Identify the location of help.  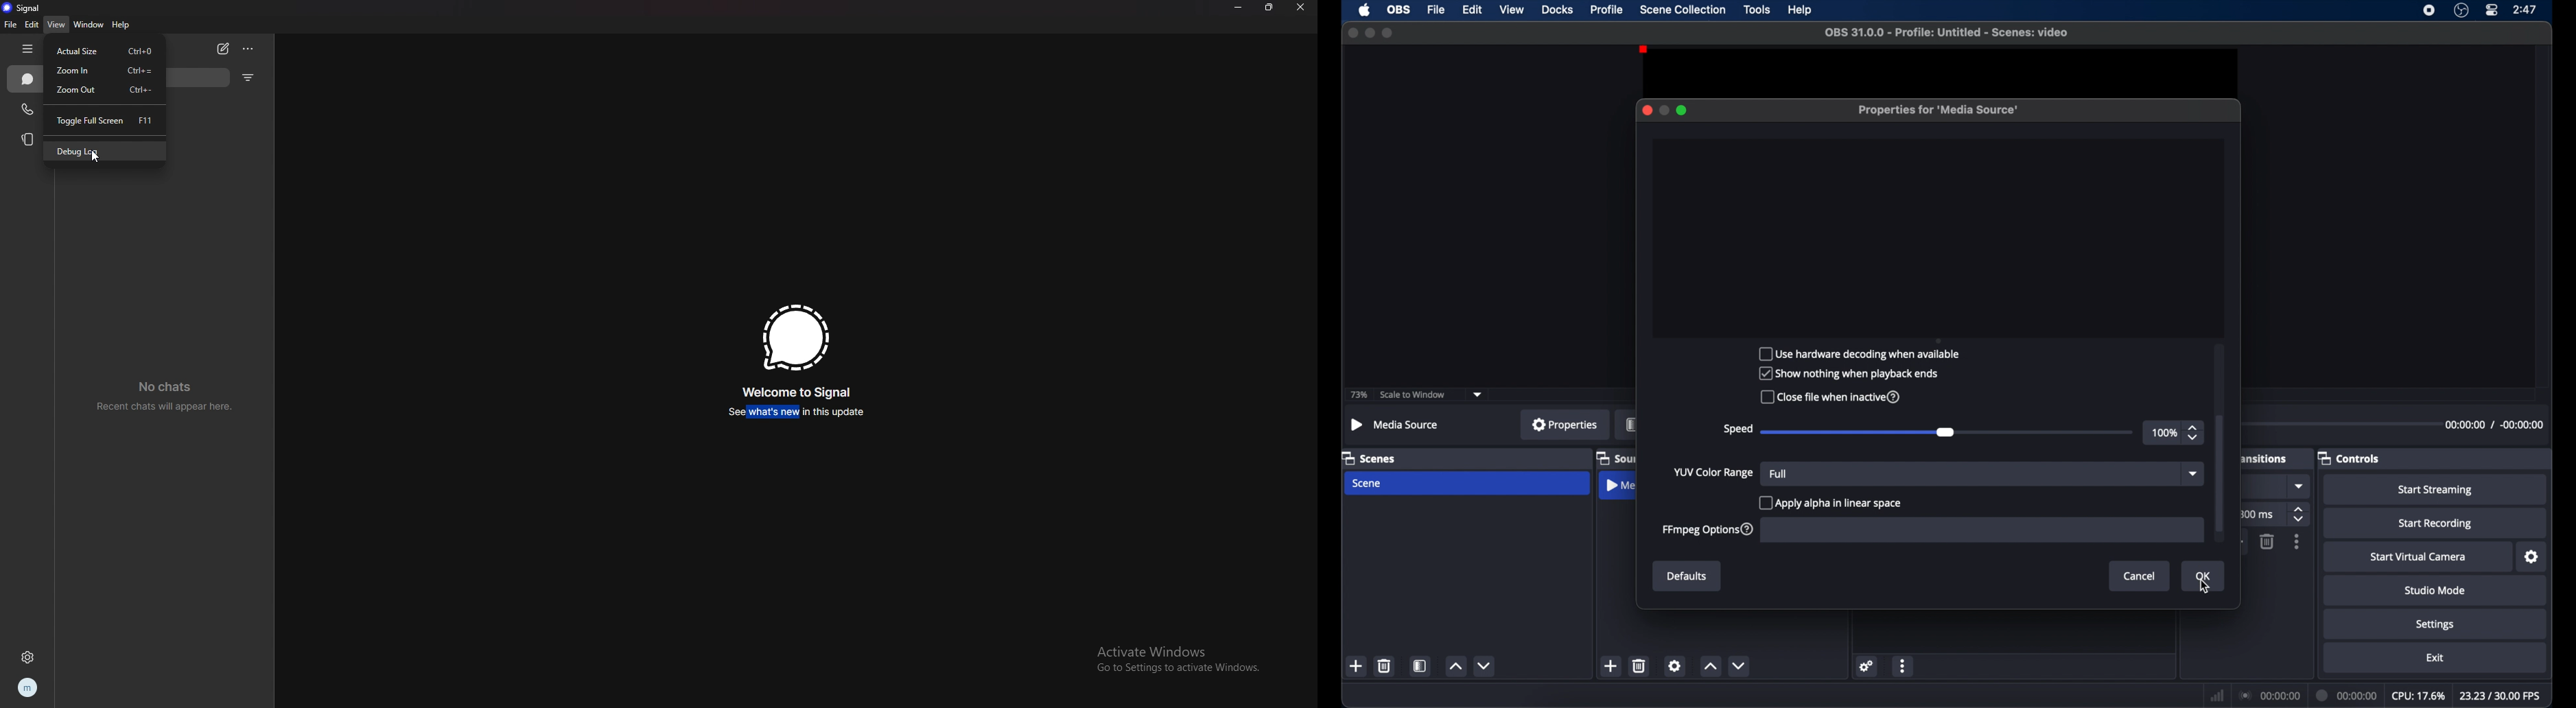
(121, 25).